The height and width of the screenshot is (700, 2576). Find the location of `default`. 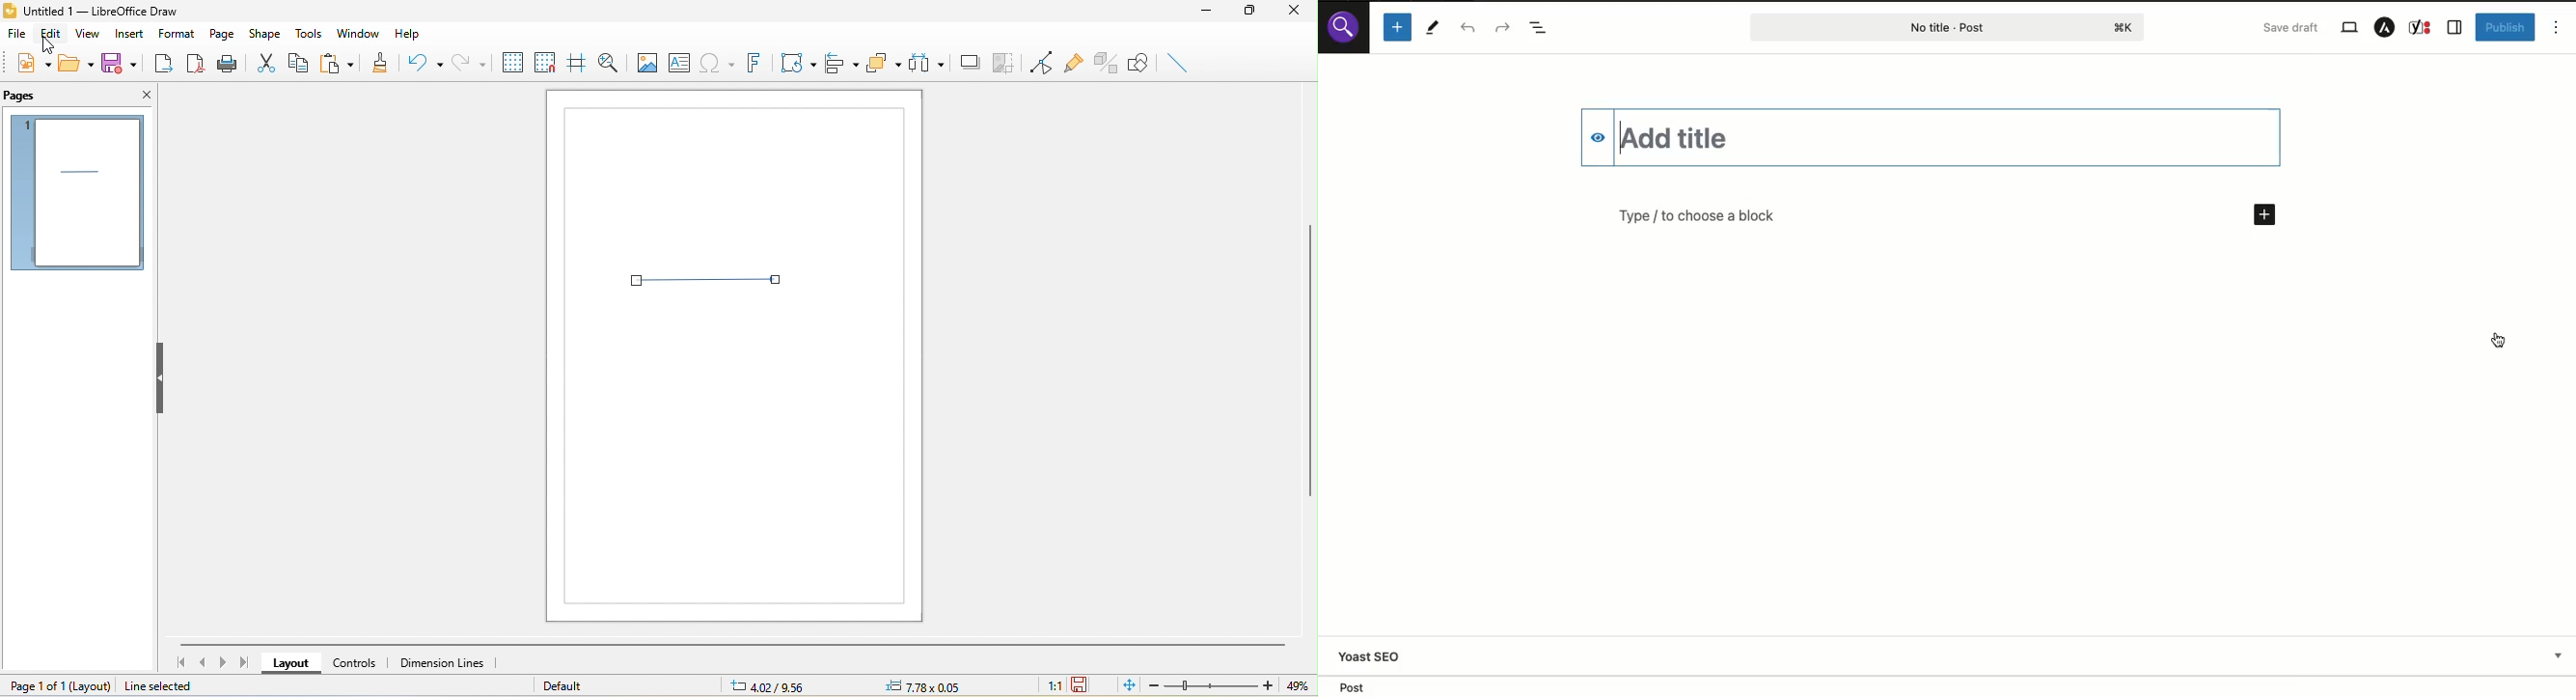

default is located at coordinates (569, 685).